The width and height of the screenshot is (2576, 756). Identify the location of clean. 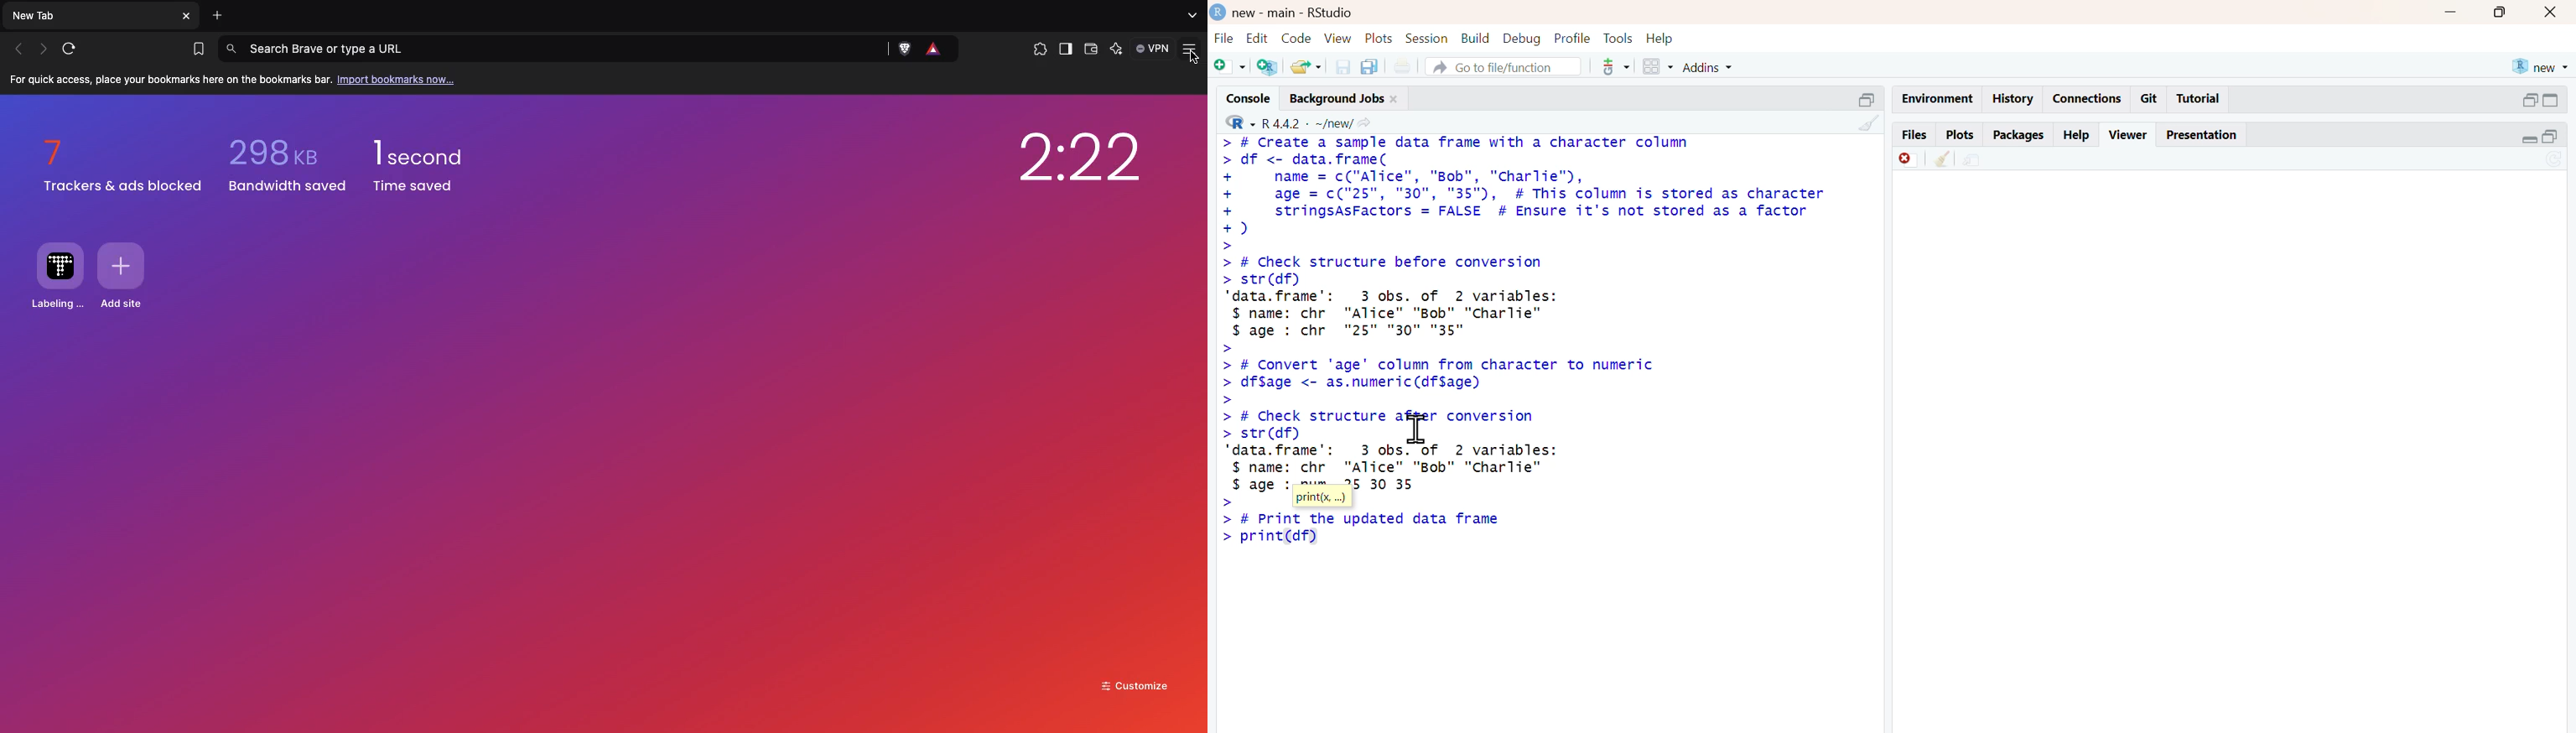
(1871, 123).